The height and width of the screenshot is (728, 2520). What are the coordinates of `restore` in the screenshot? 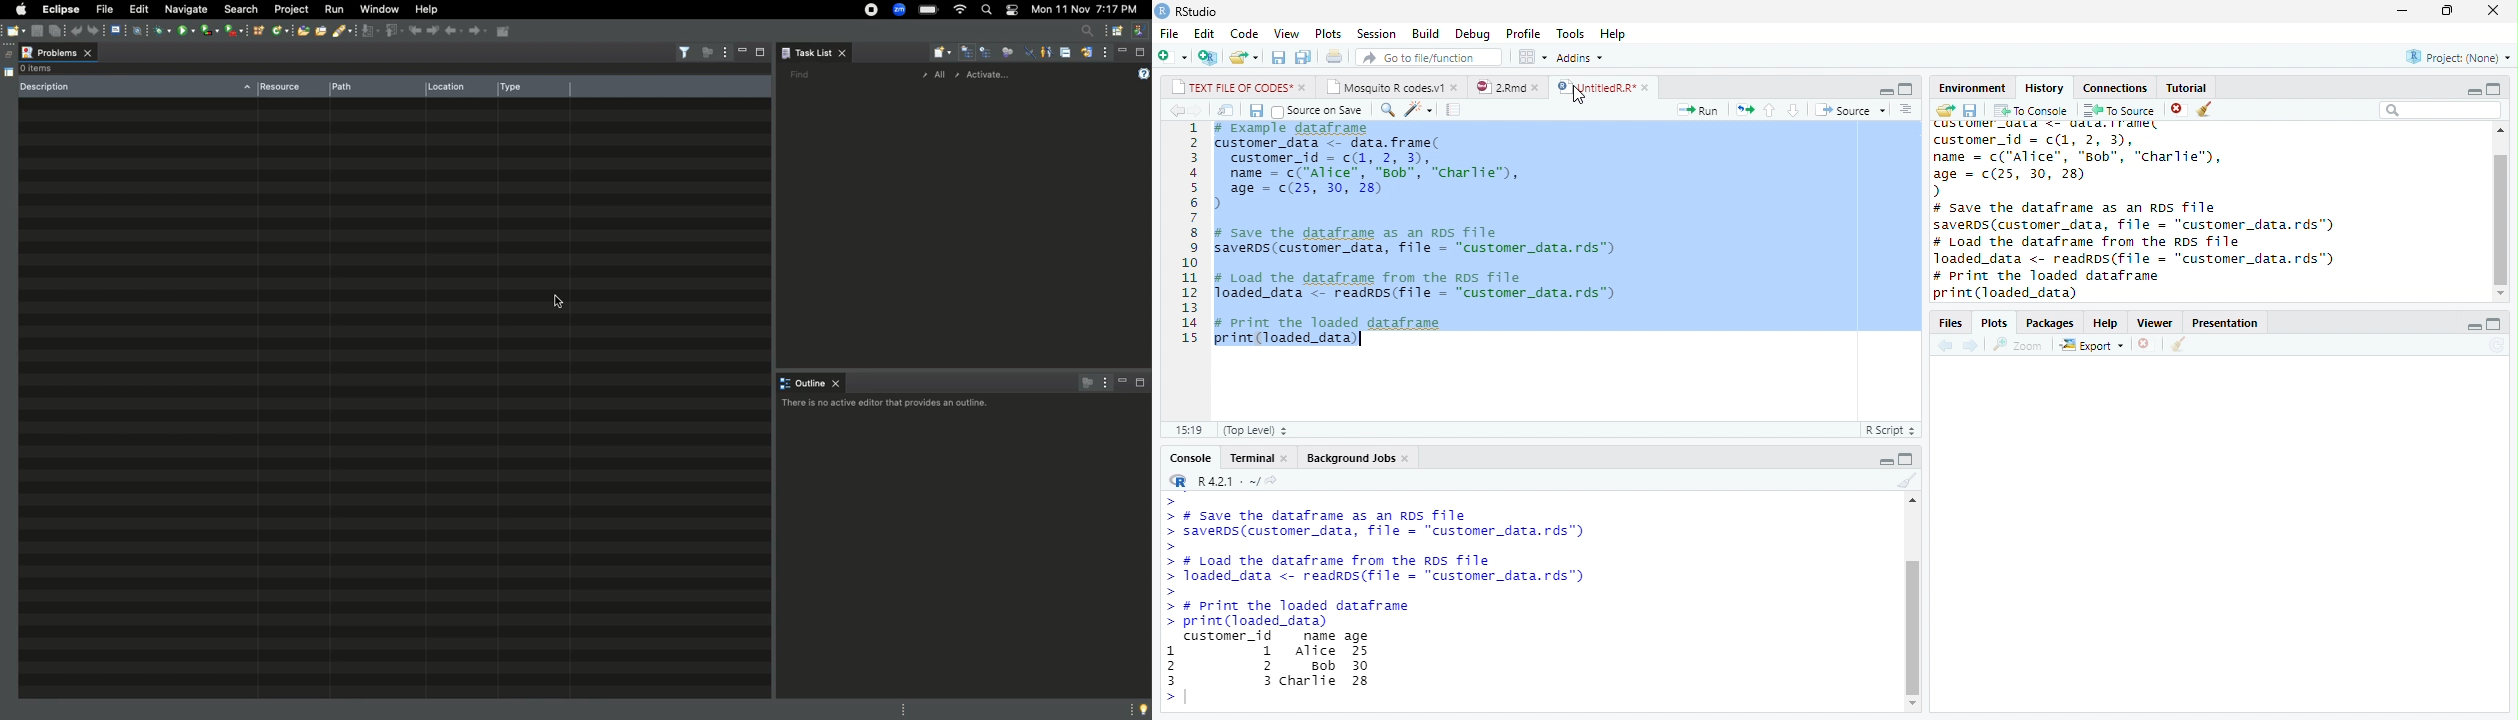 It's located at (2447, 11).